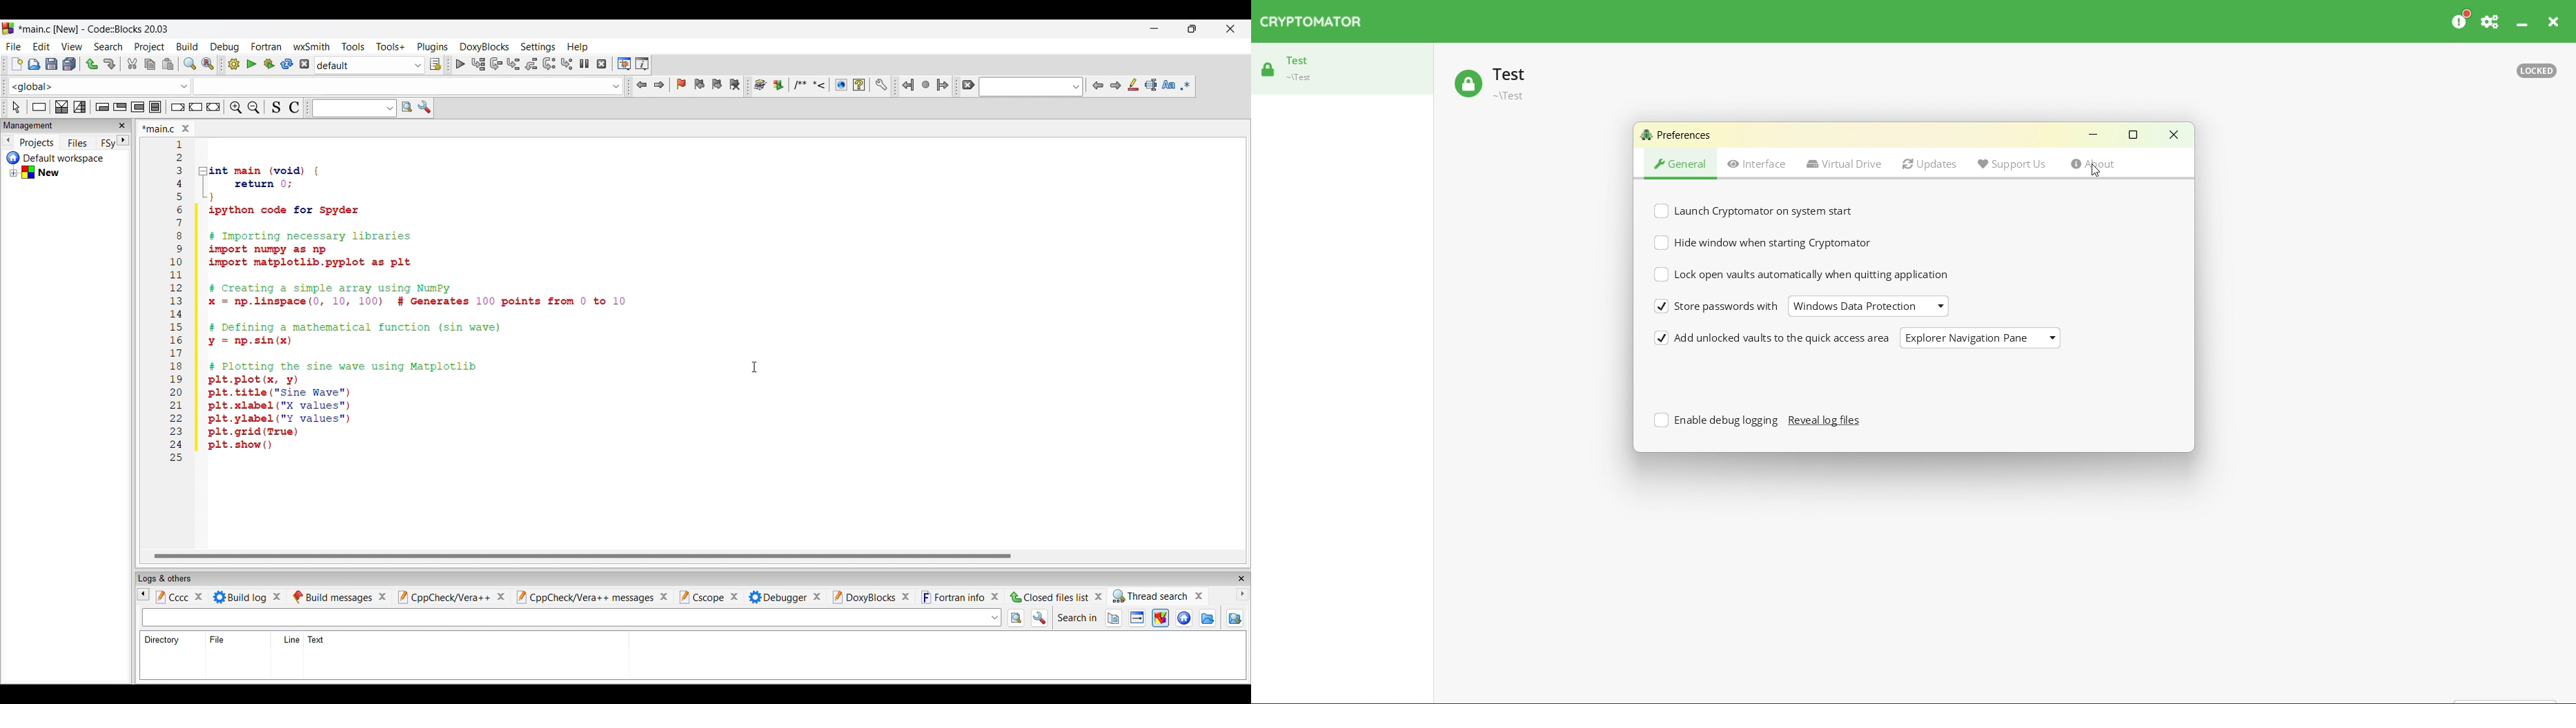 The height and width of the screenshot is (728, 2576). What do you see at coordinates (63, 109) in the screenshot?
I see `Decision` at bounding box center [63, 109].